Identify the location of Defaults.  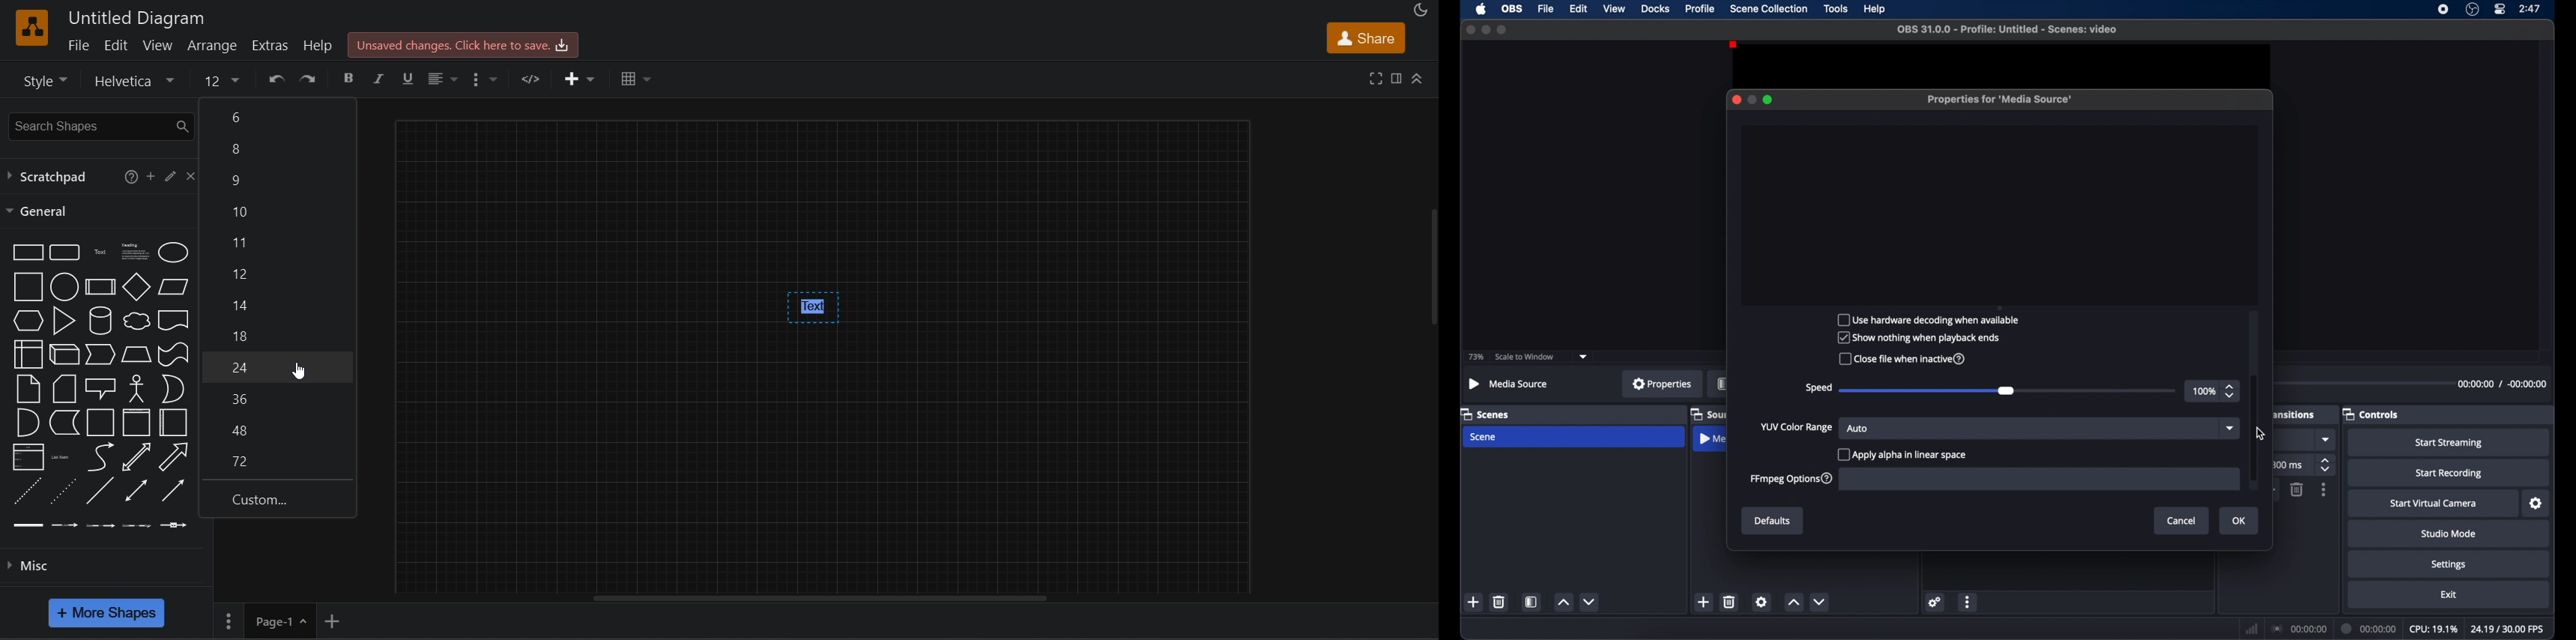
(1773, 521).